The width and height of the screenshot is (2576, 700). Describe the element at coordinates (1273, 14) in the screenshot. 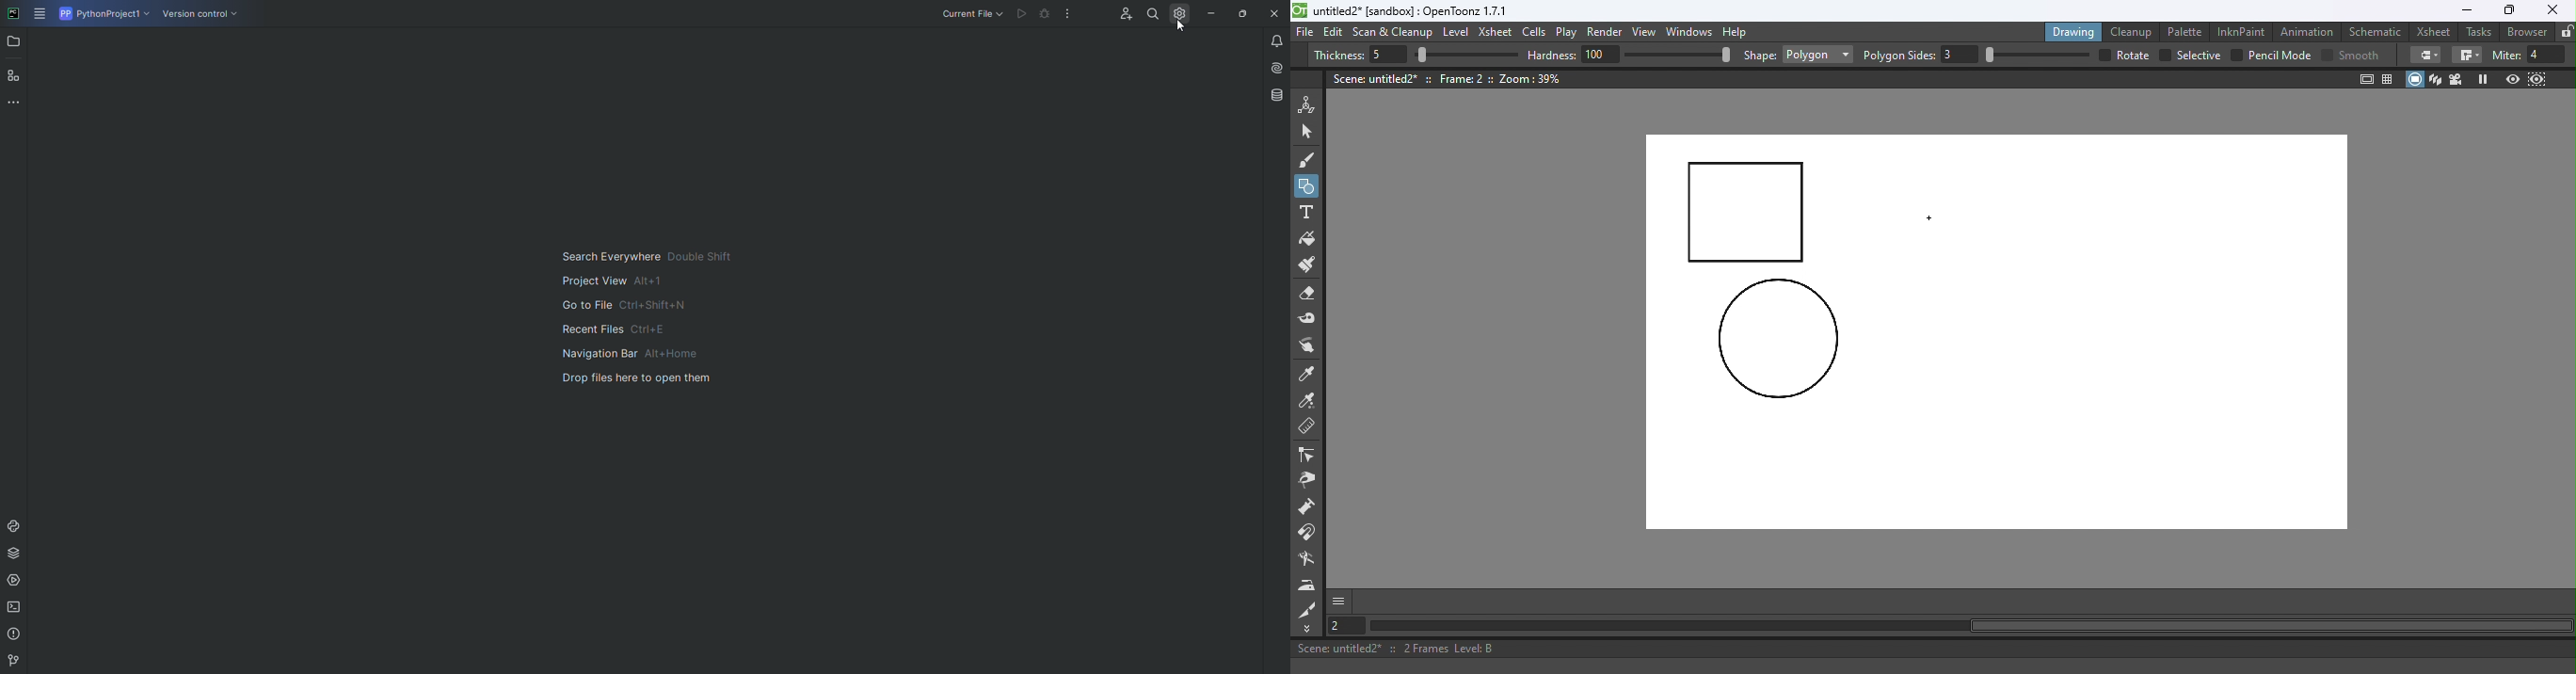

I see `Close` at that location.